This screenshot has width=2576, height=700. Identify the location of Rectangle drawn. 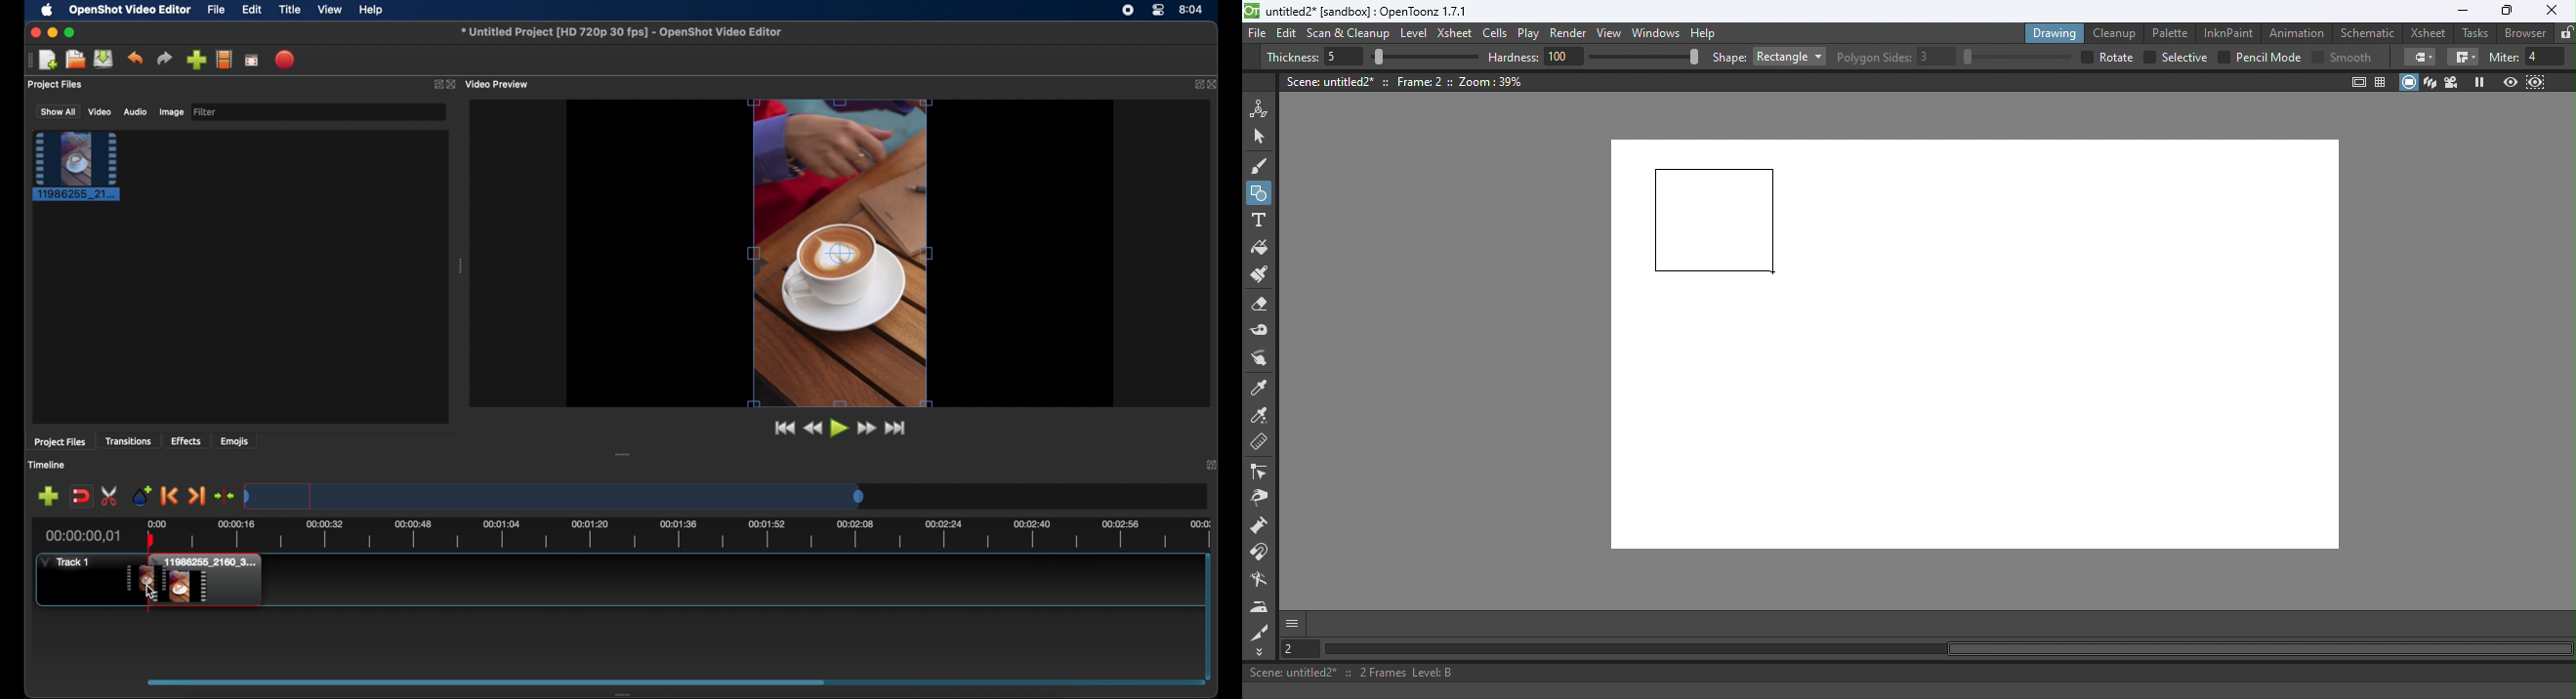
(1716, 222).